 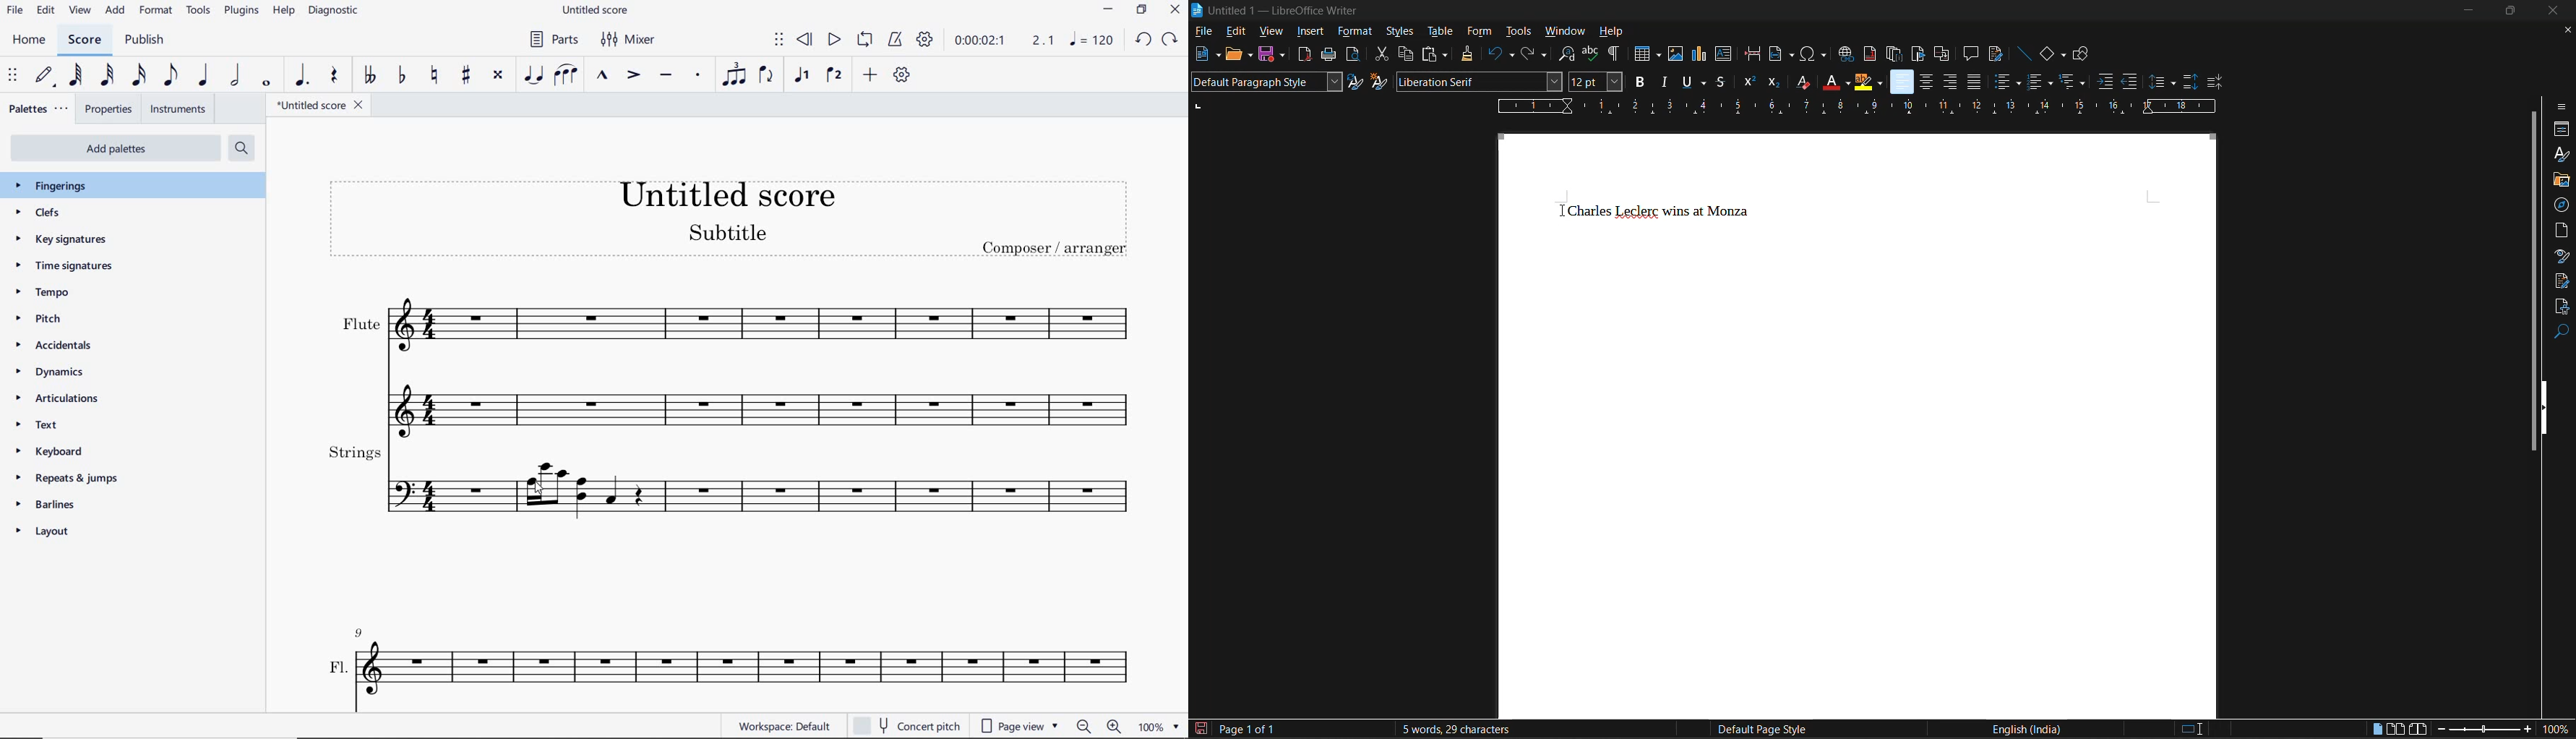 What do you see at coordinates (402, 76) in the screenshot?
I see `toggle flat` at bounding box center [402, 76].